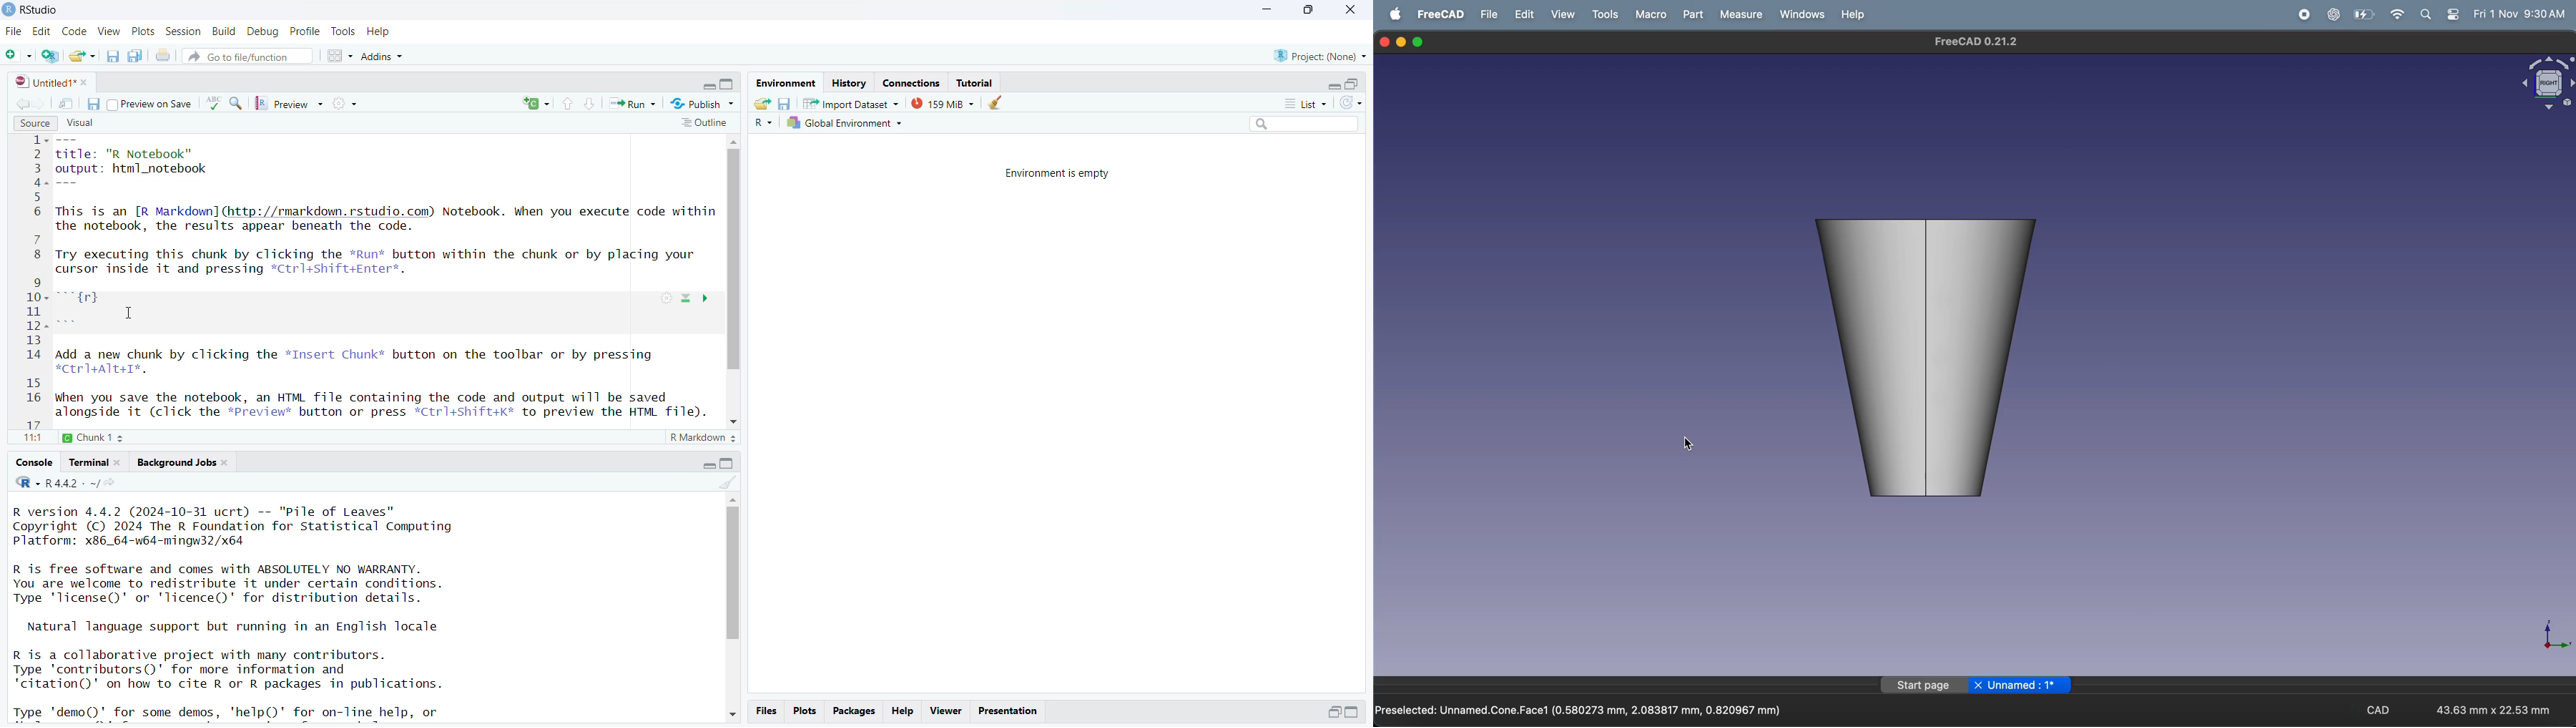 This screenshot has width=2576, height=728. I want to click on find/replace, so click(237, 105).